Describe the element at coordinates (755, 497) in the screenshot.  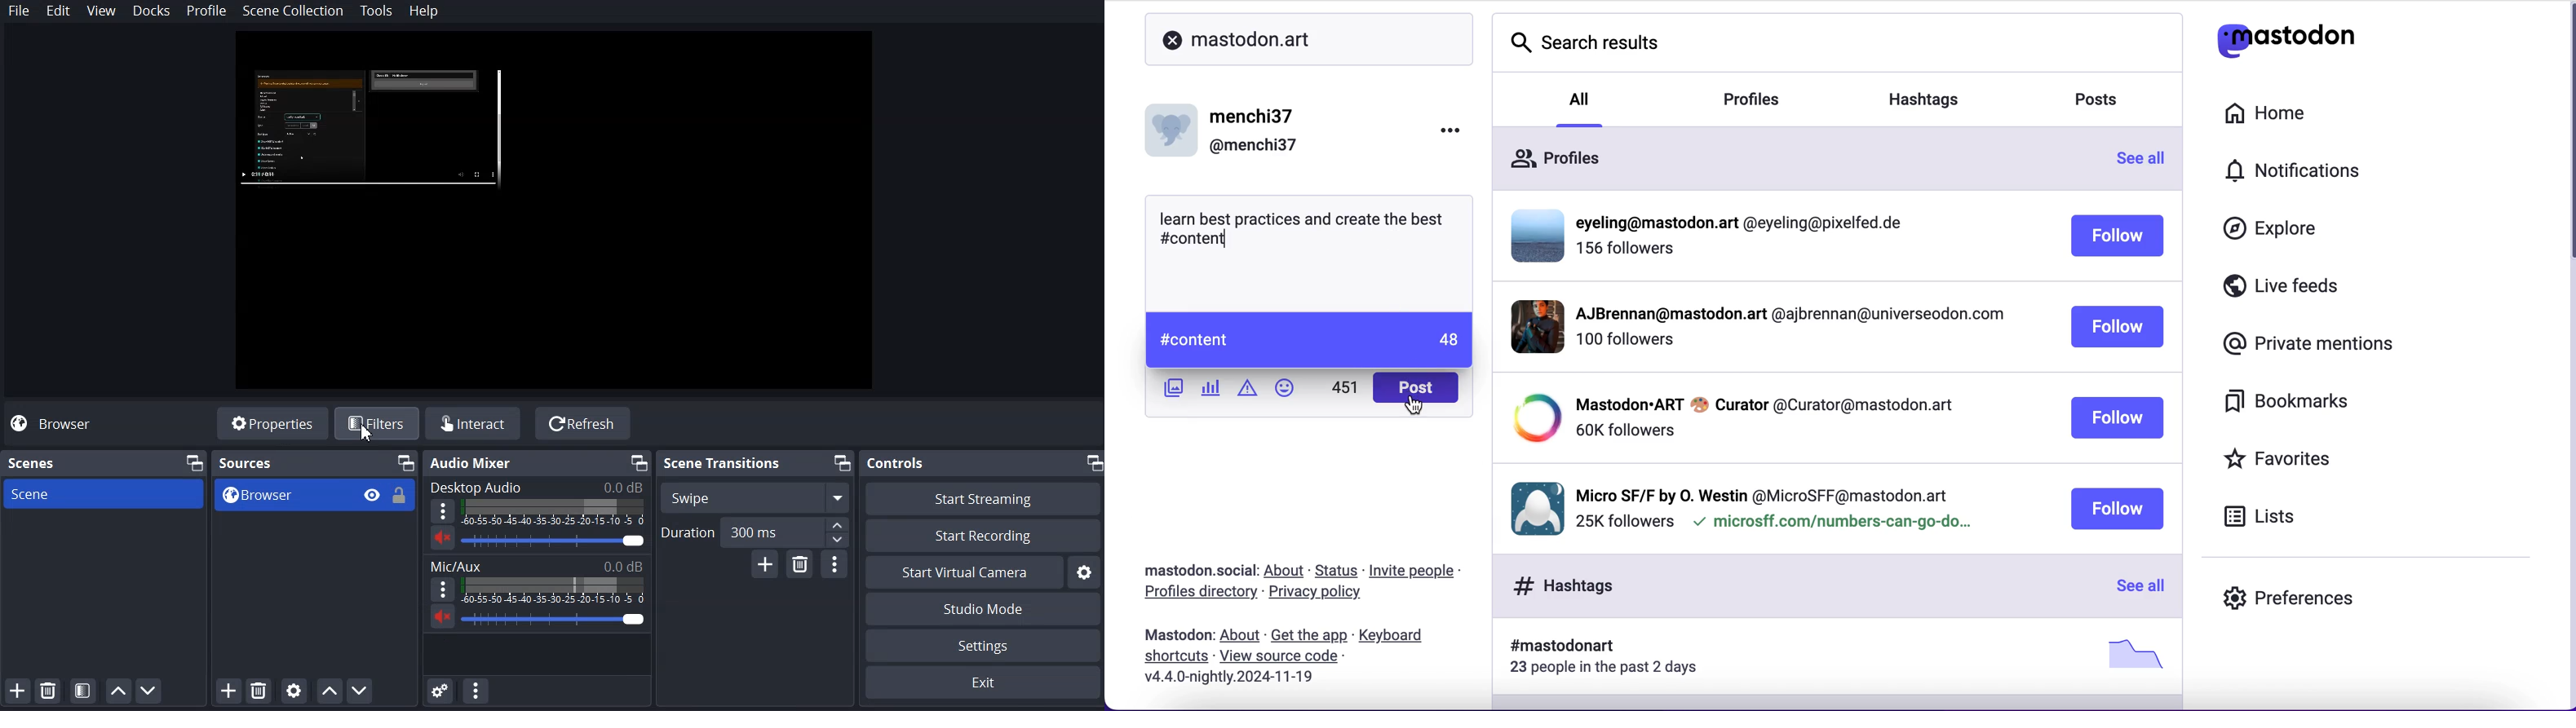
I see `Swipe` at that location.